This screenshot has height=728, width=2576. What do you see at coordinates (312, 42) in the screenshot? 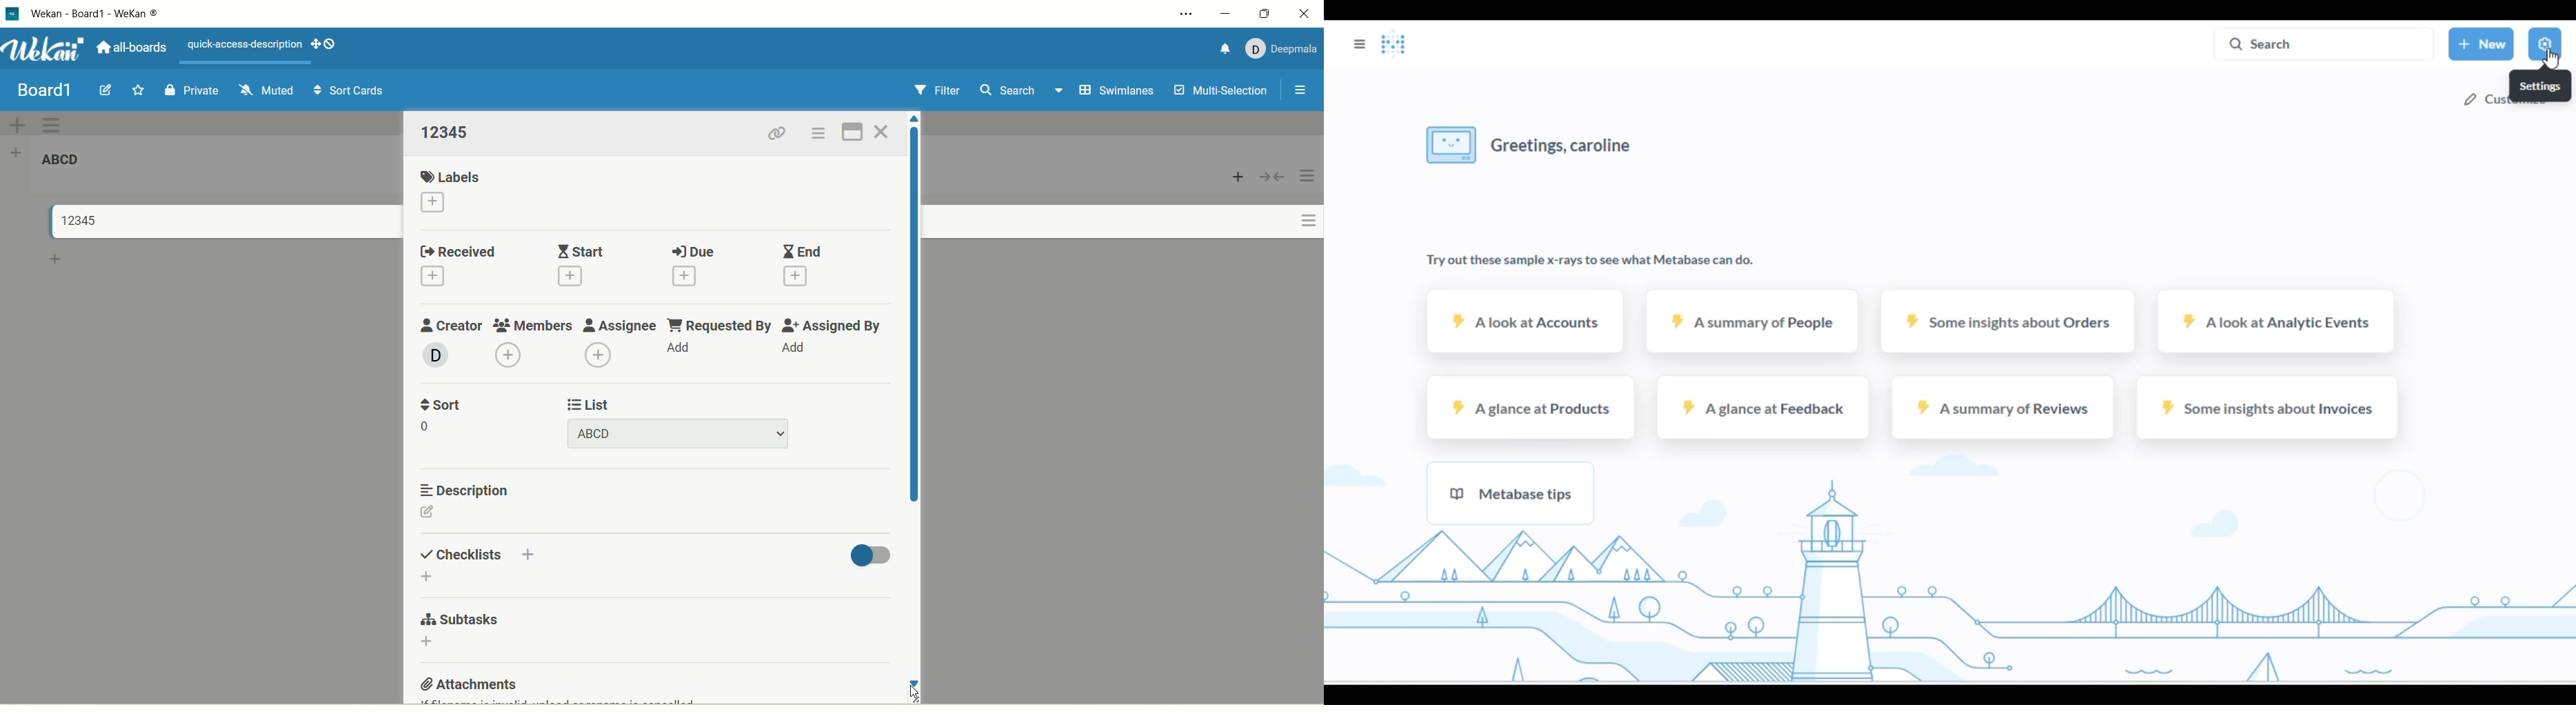
I see `show-desktop-drag-handles` at bounding box center [312, 42].